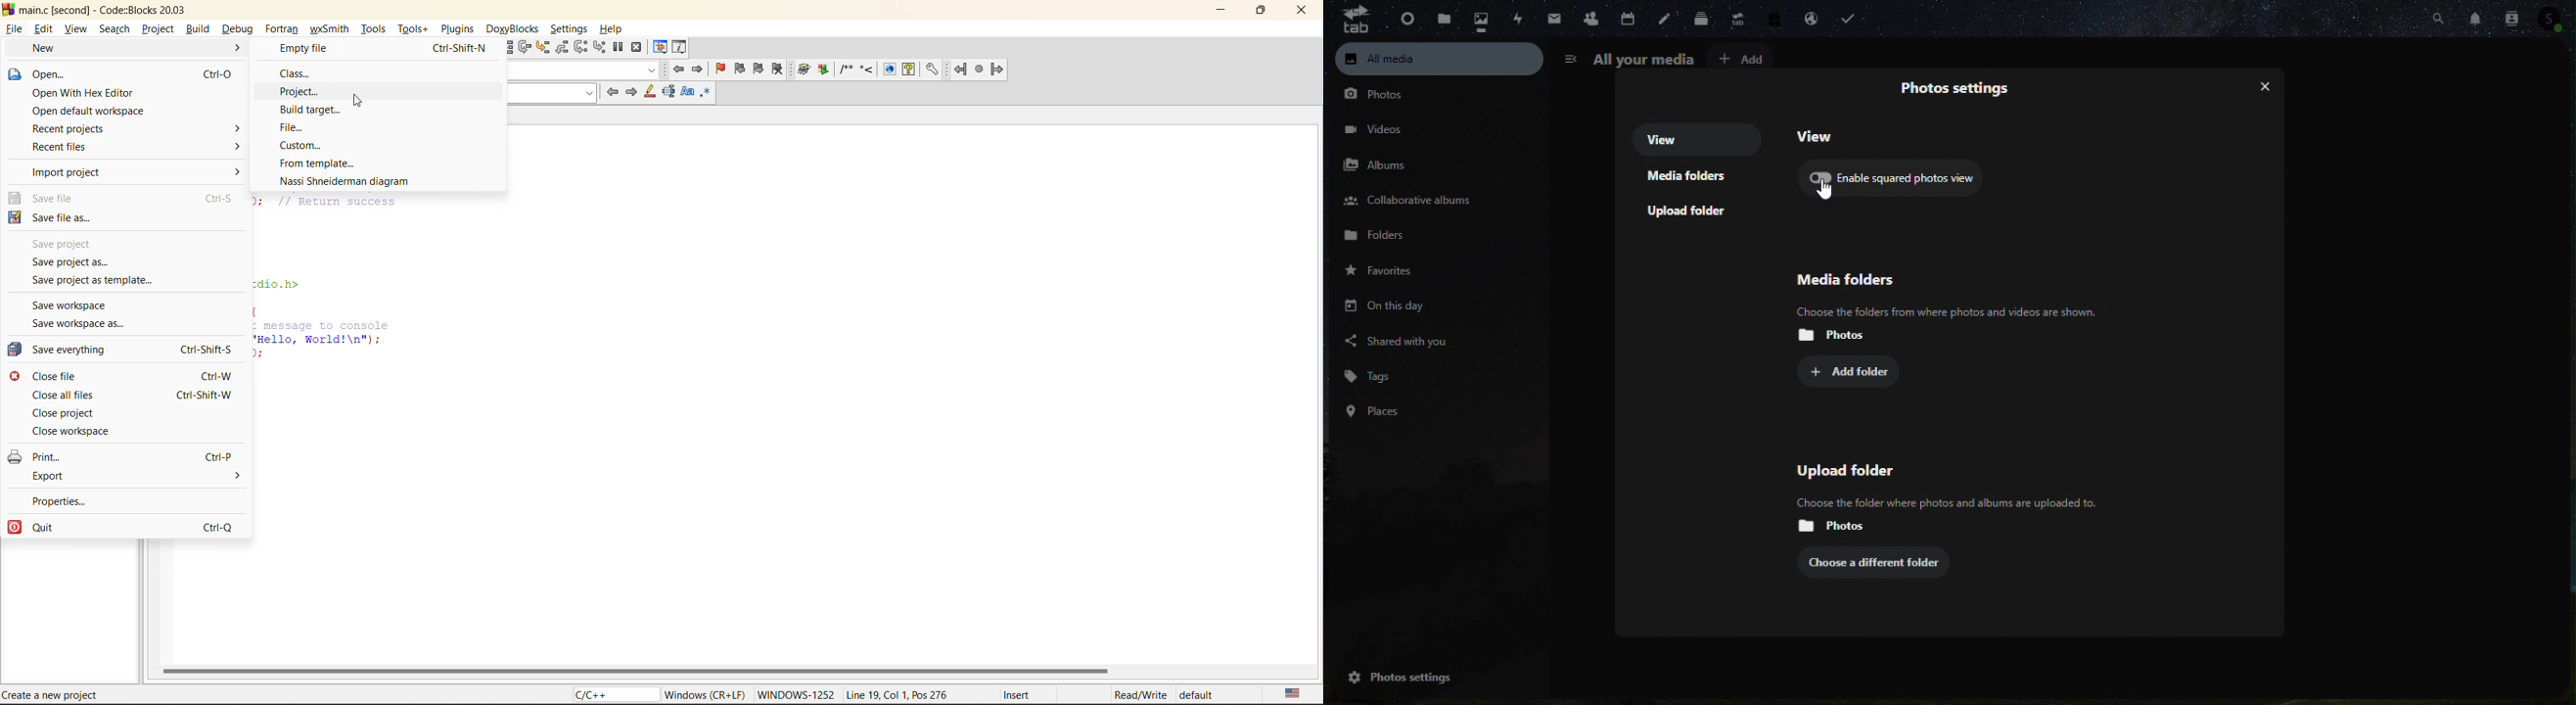 The height and width of the screenshot is (728, 2576). Describe the element at coordinates (1696, 177) in the screenshot. I see `Media folders` at that location.